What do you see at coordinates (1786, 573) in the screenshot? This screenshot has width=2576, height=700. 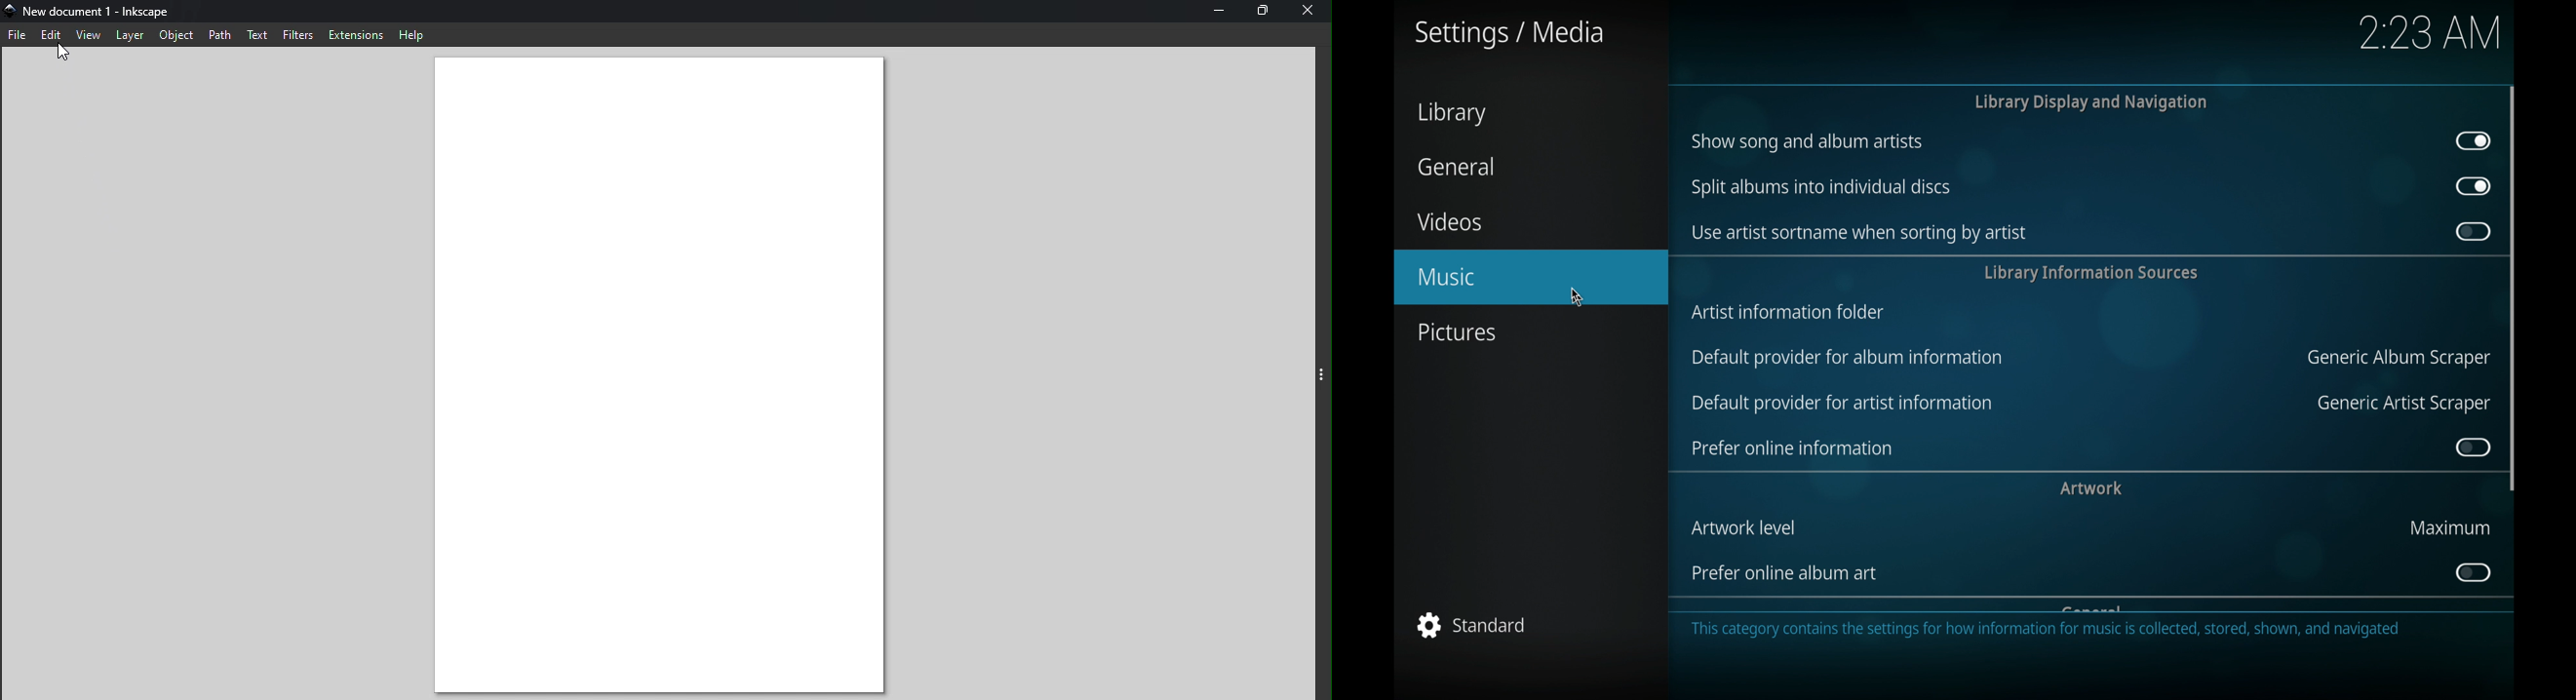 I see `prefer online album art` at bounding box center [1786, 573].